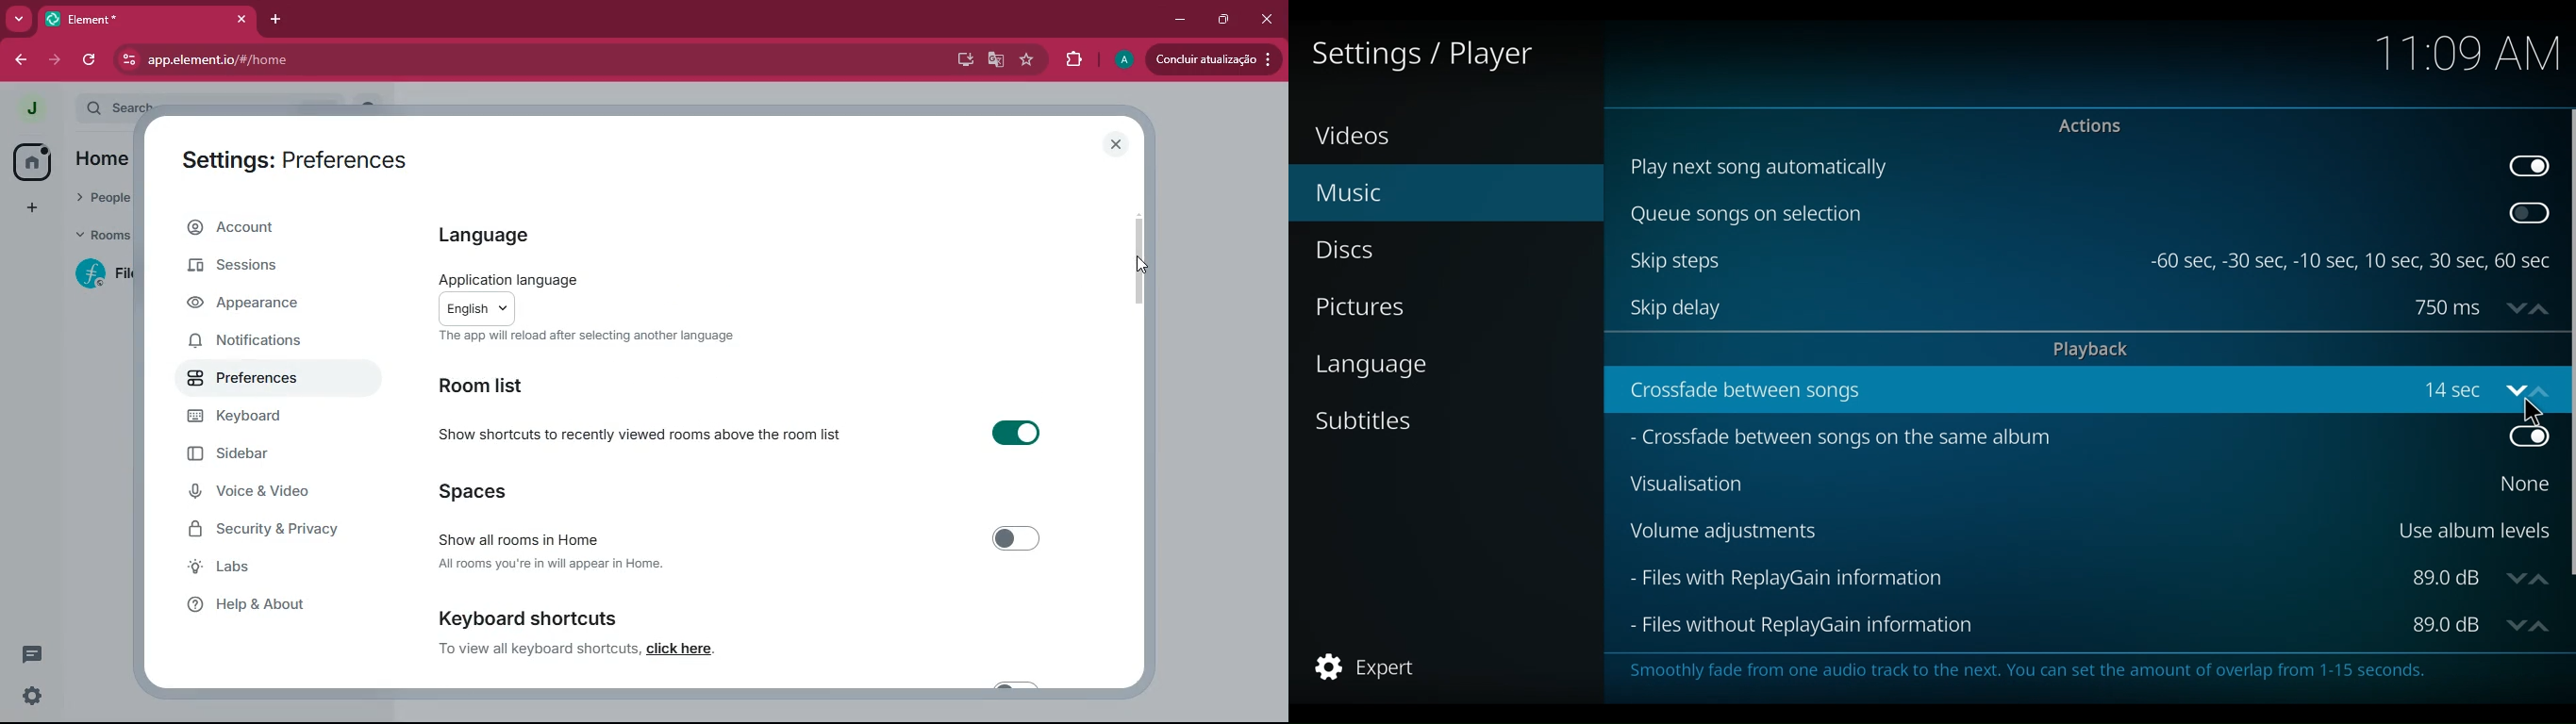  I want to click on Use album levels, so click(2473, 528).